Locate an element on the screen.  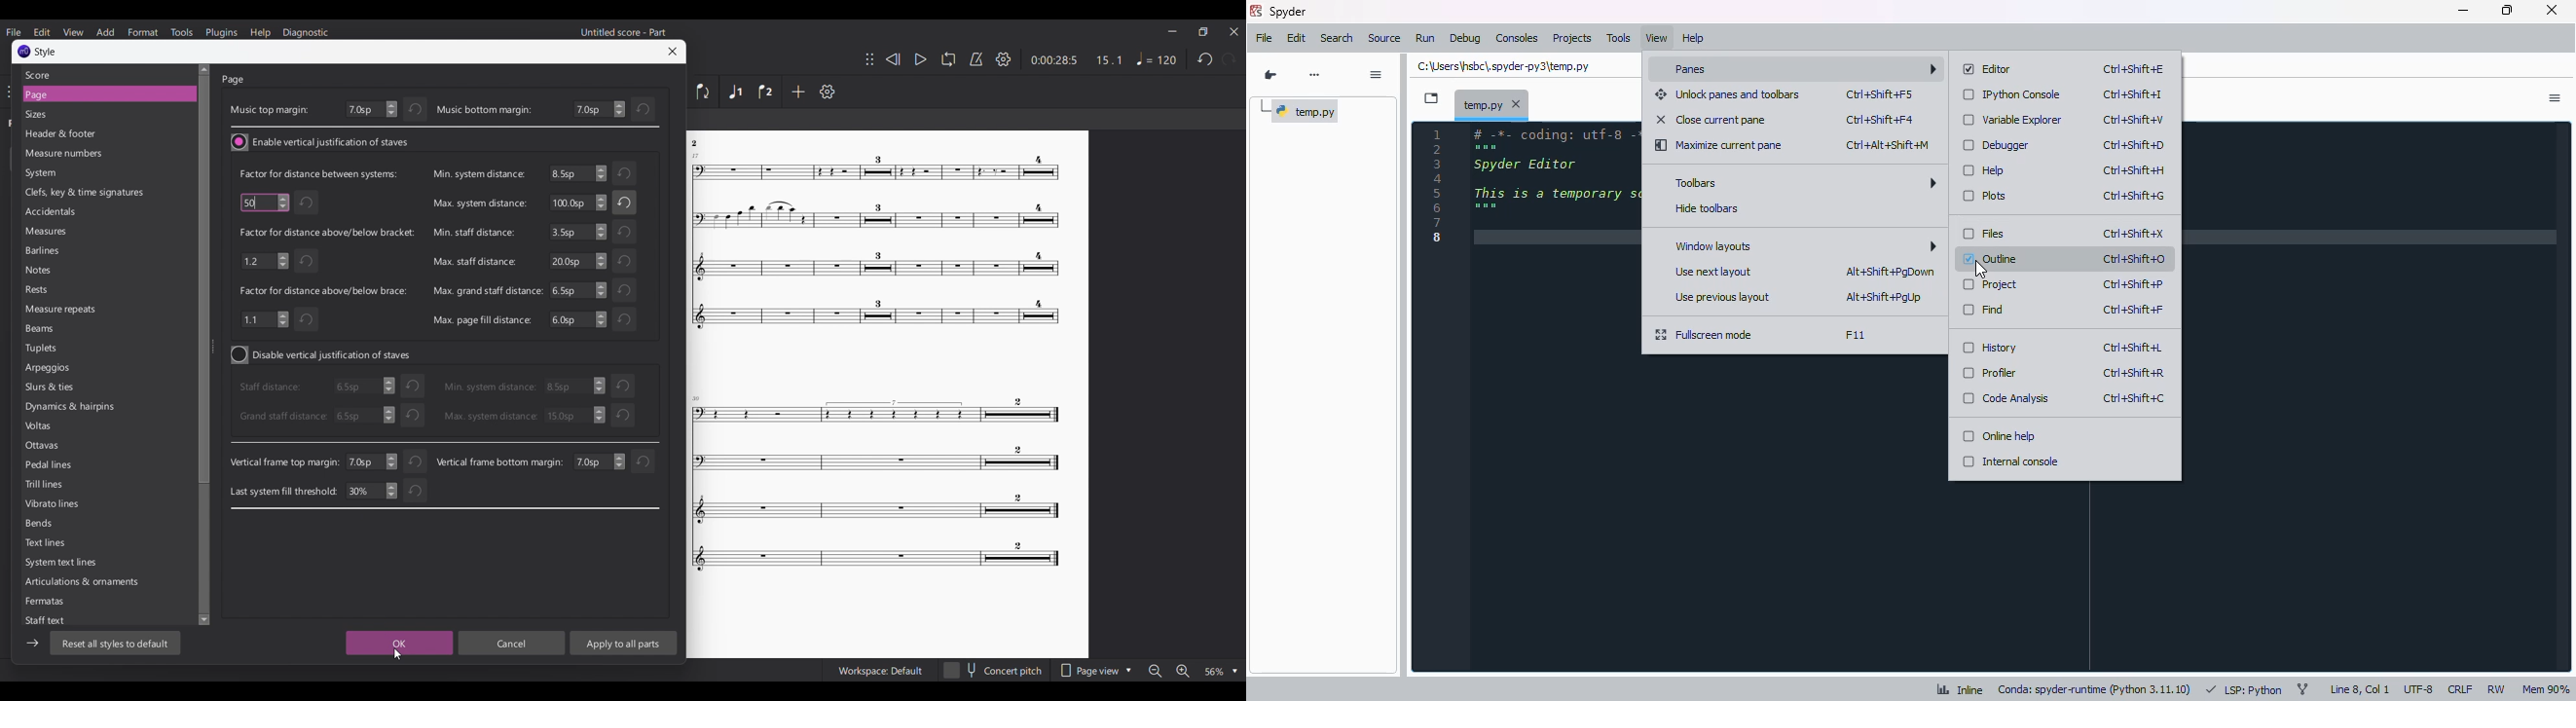
View menu is located at coordinates (73, 32).